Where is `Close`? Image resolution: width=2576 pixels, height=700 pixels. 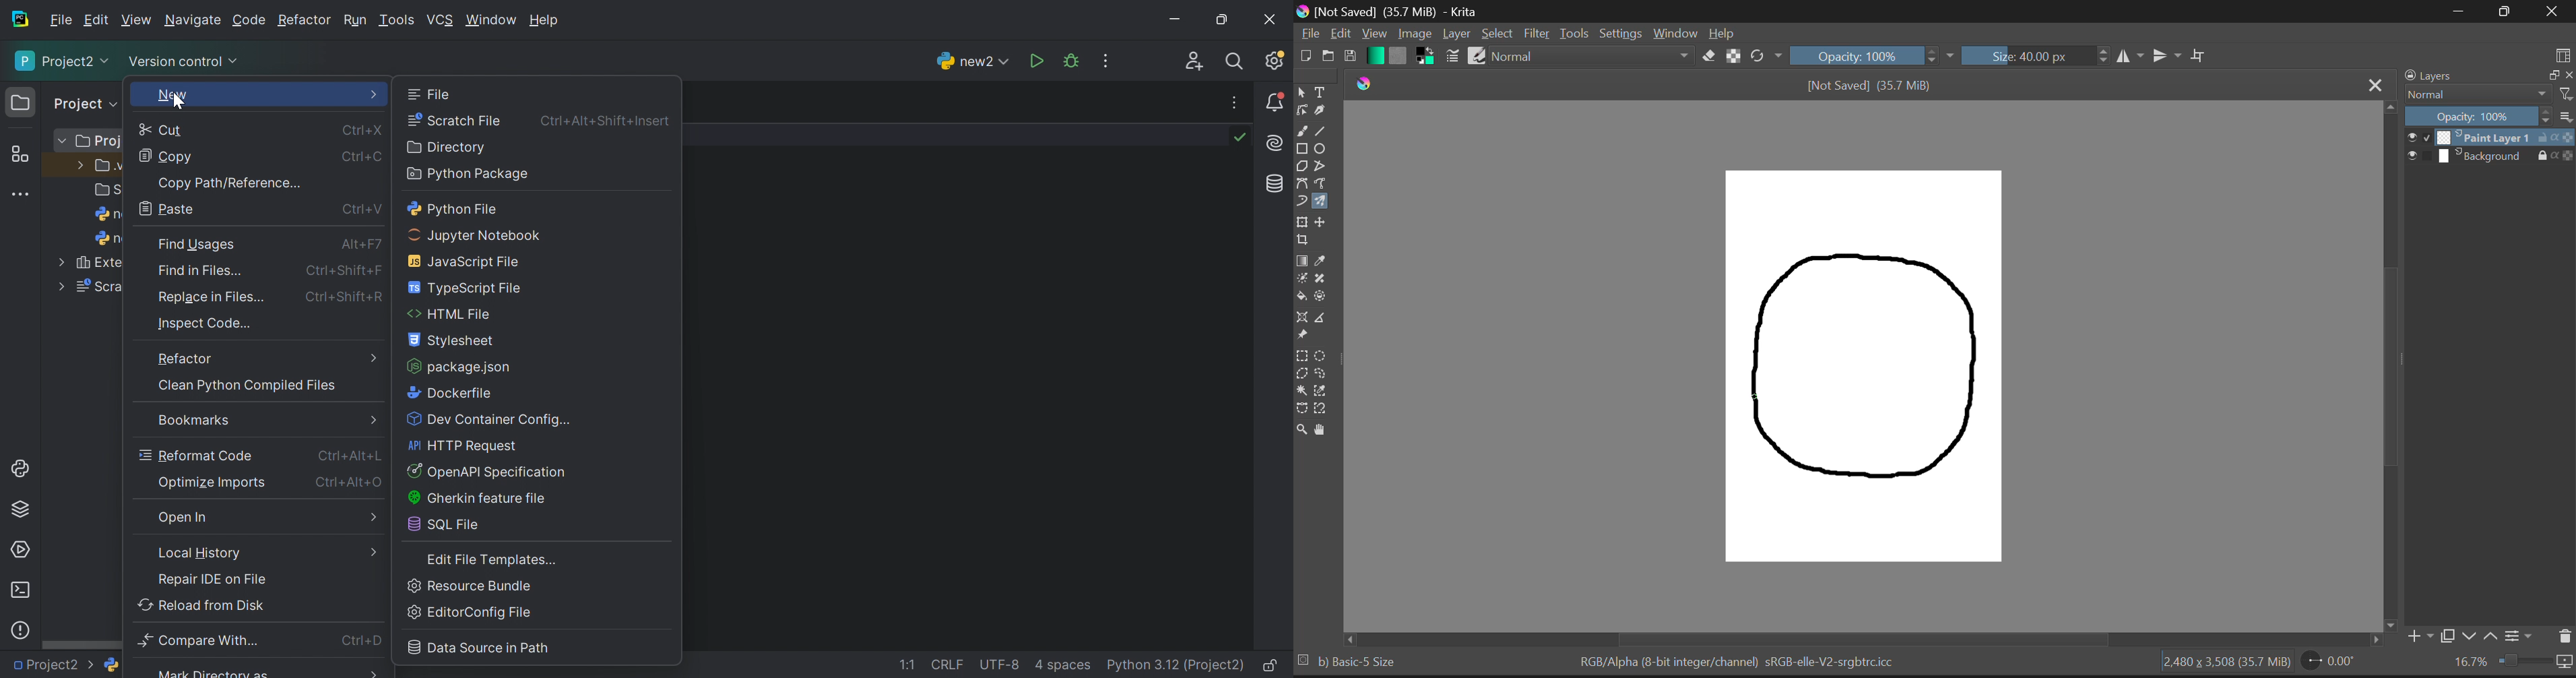
Close is located at coordinates (2376, 85).